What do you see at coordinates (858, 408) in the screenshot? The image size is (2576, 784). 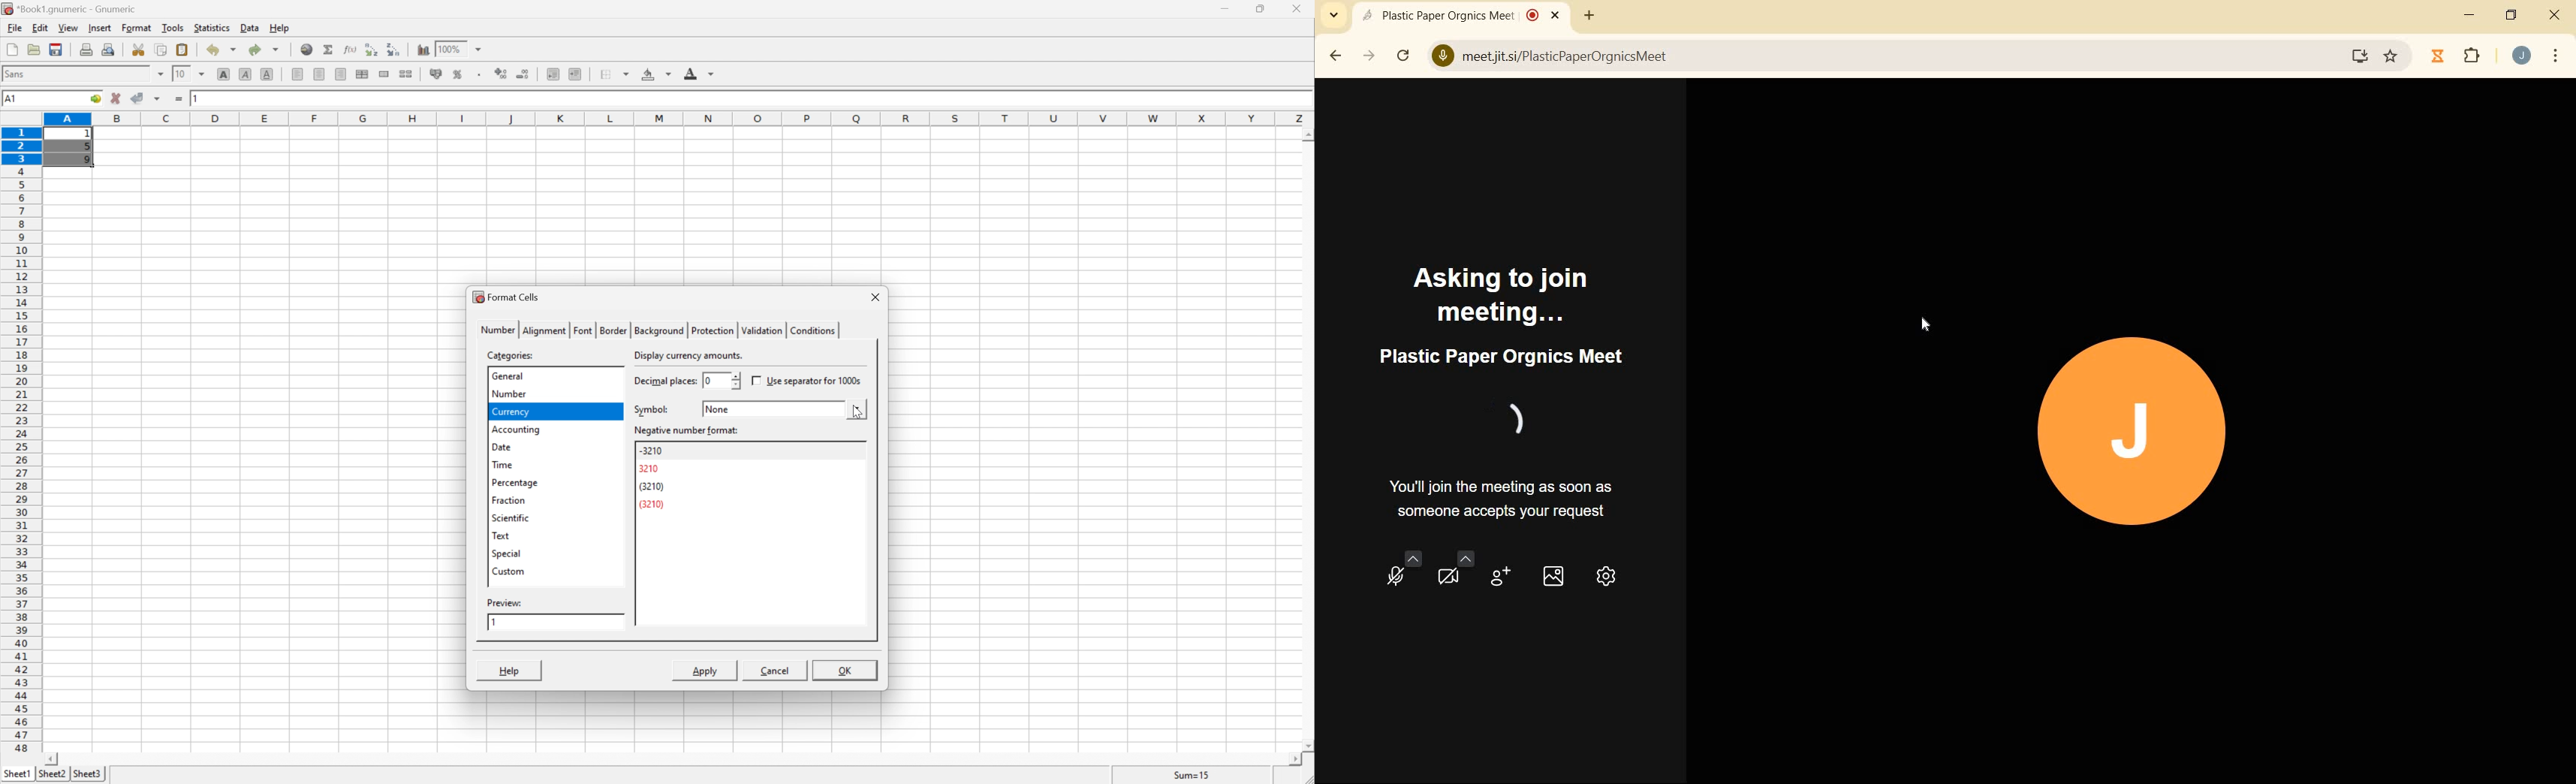 I see `drop down` at bounding box center [858, 408].